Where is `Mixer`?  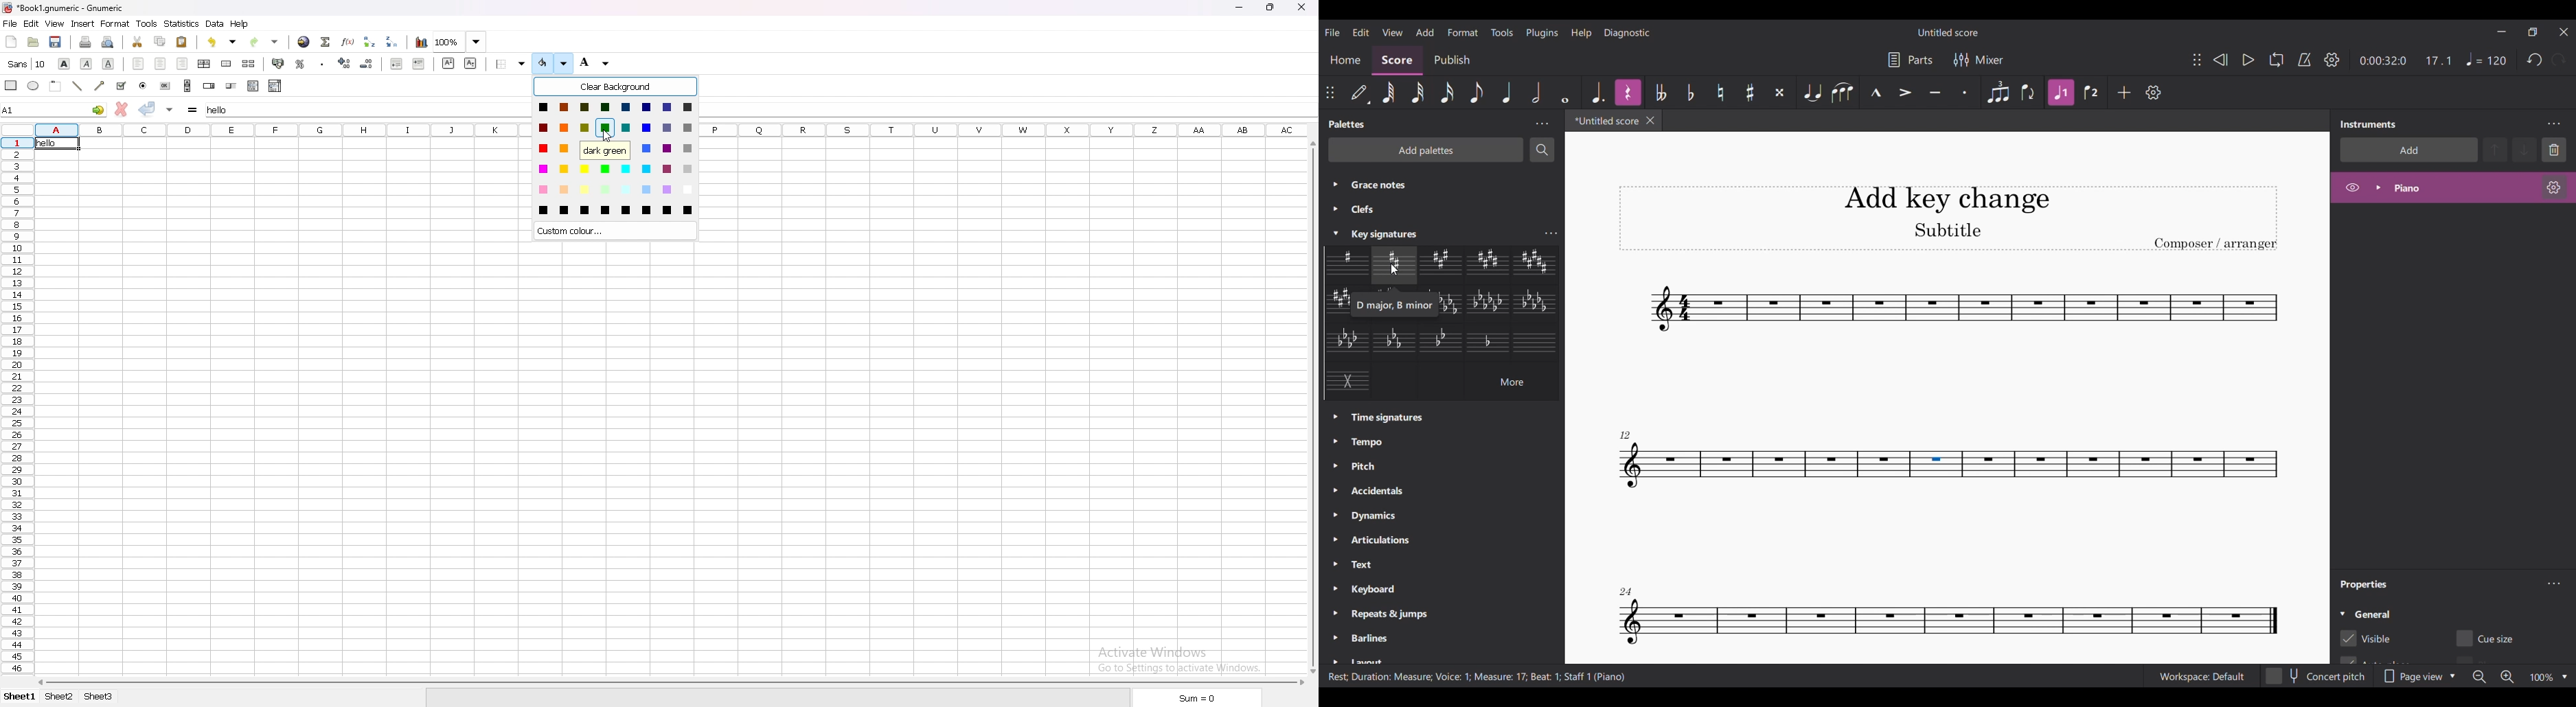
Mixer is located at coordinates (1977, 60).